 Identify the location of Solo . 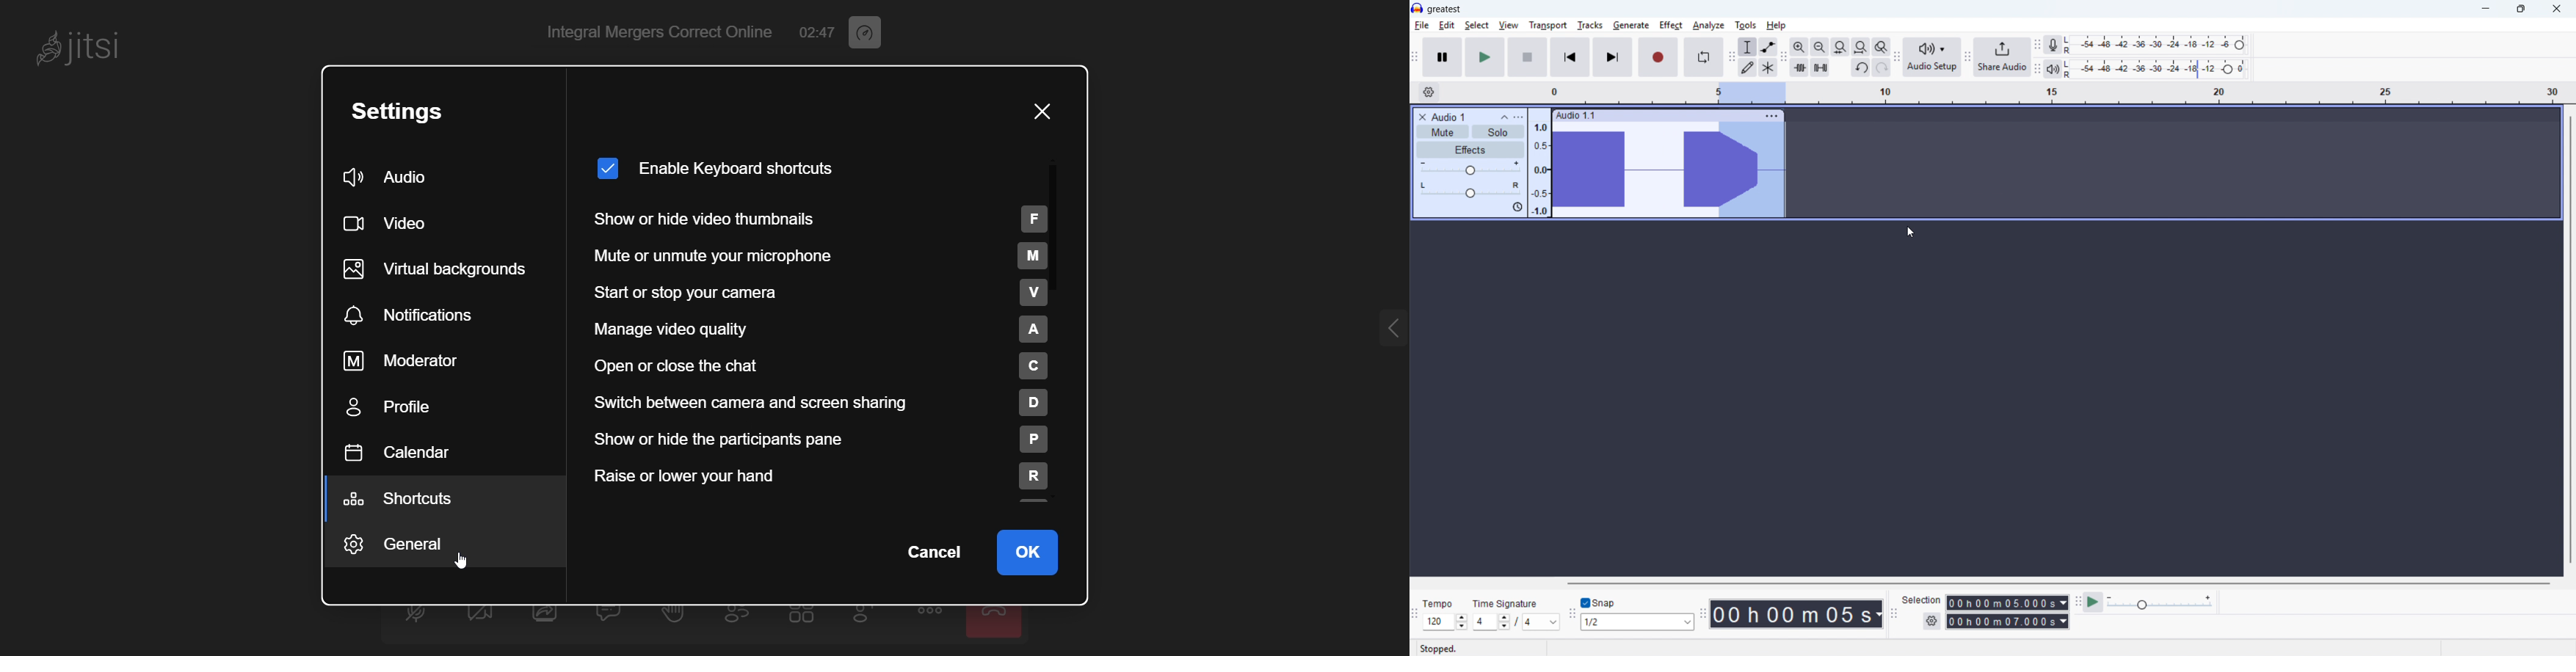
(1498, 132).